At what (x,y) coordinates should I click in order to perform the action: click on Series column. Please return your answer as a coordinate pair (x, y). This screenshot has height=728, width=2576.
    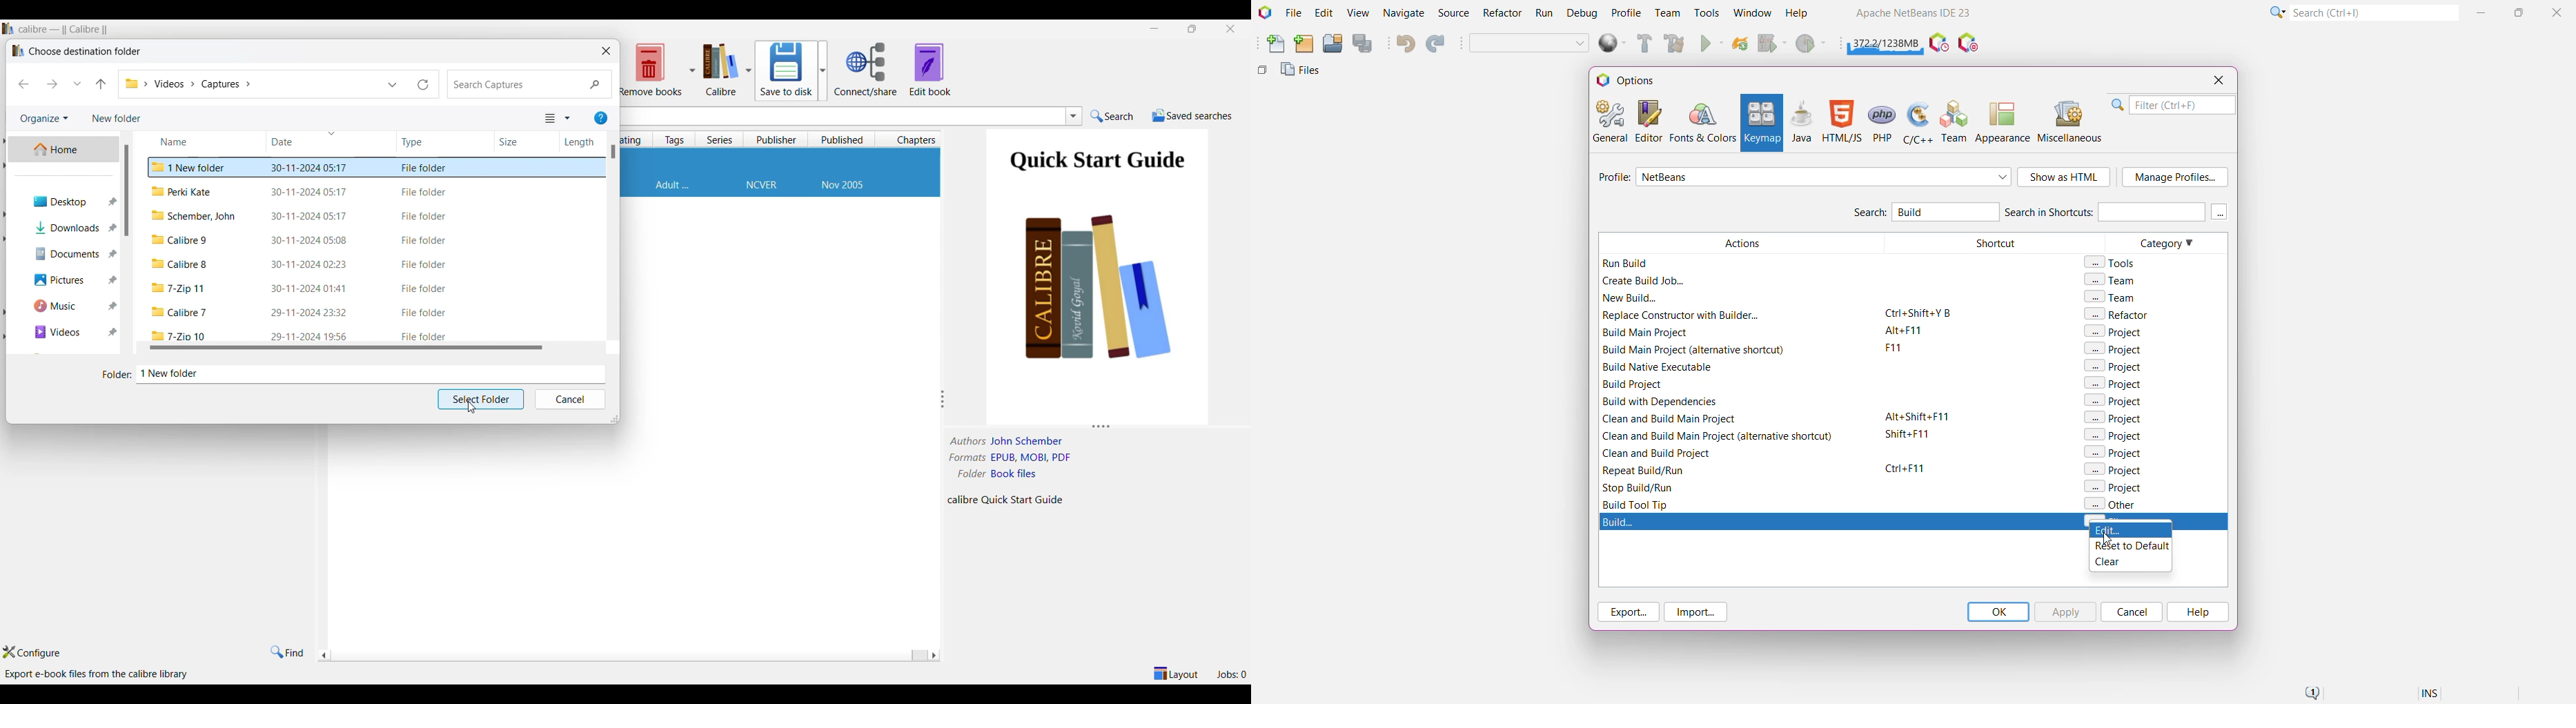
    Looking at the image, I should click on (720, 139).